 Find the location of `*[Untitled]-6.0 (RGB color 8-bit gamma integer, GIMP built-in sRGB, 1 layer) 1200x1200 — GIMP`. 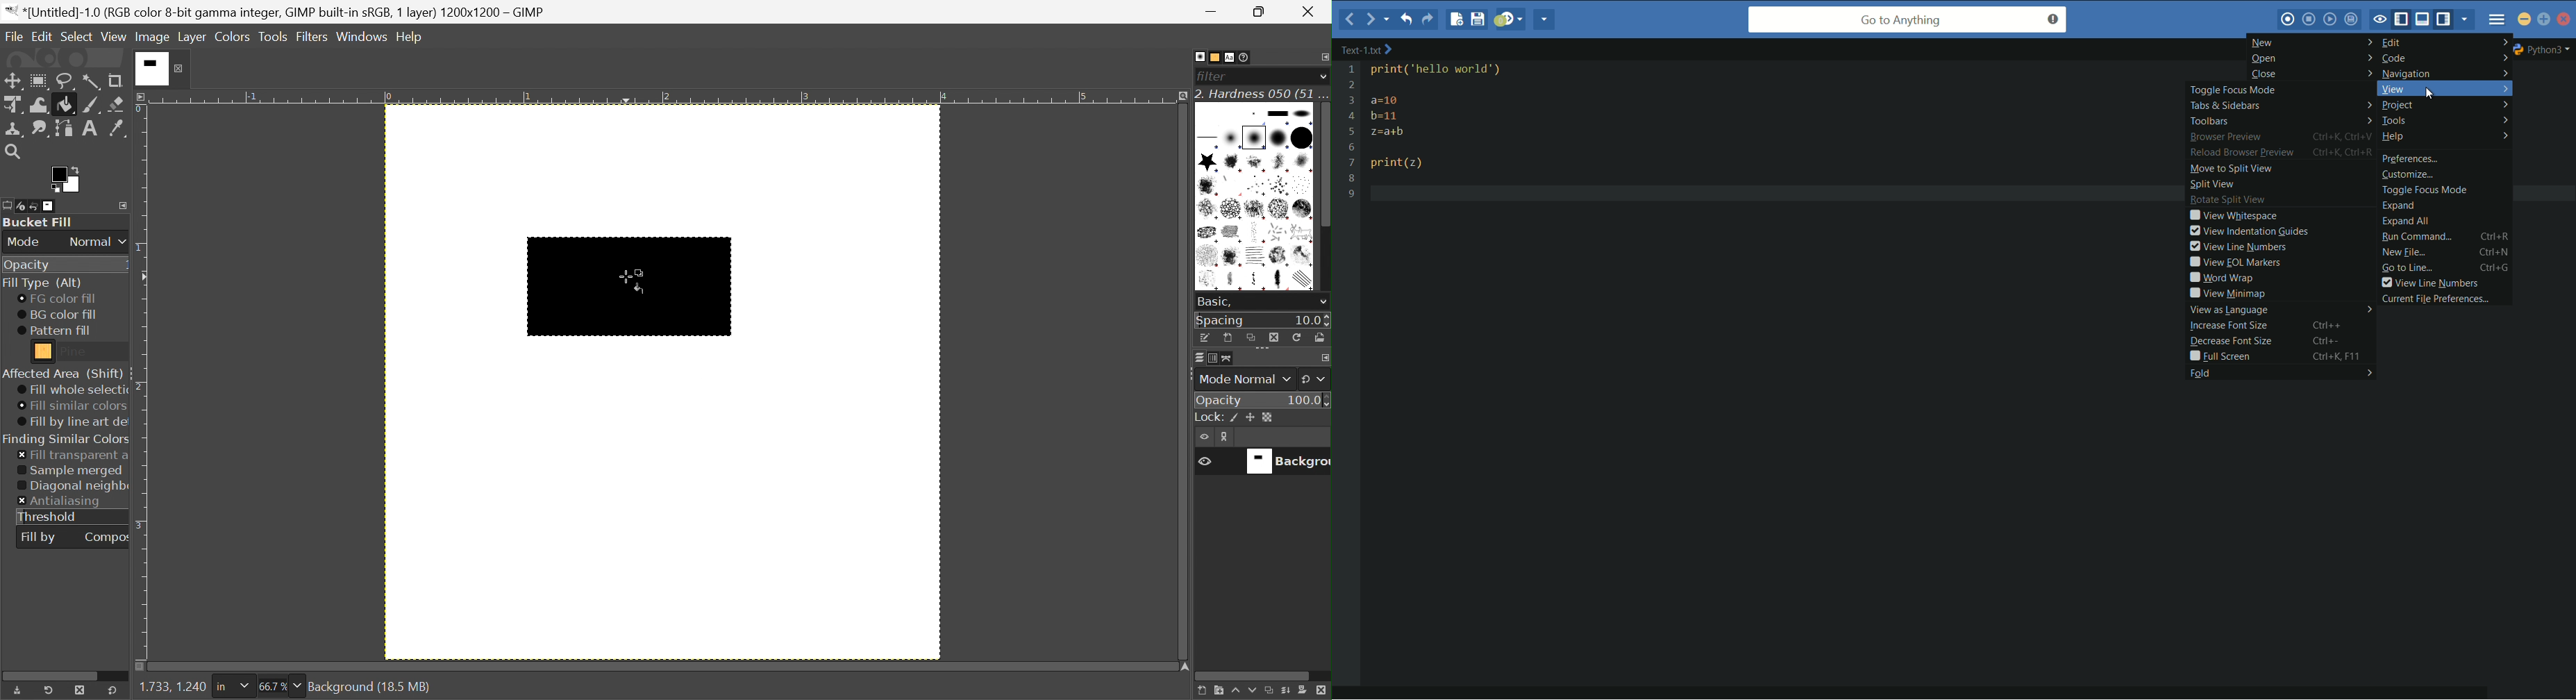

*[Untitled]-6.0 (RGB color 8-bit gamma integer, GIMP built-in sRGB, 1 layer) 1200x1200 — GIMP is located at coordinates (276, 12).